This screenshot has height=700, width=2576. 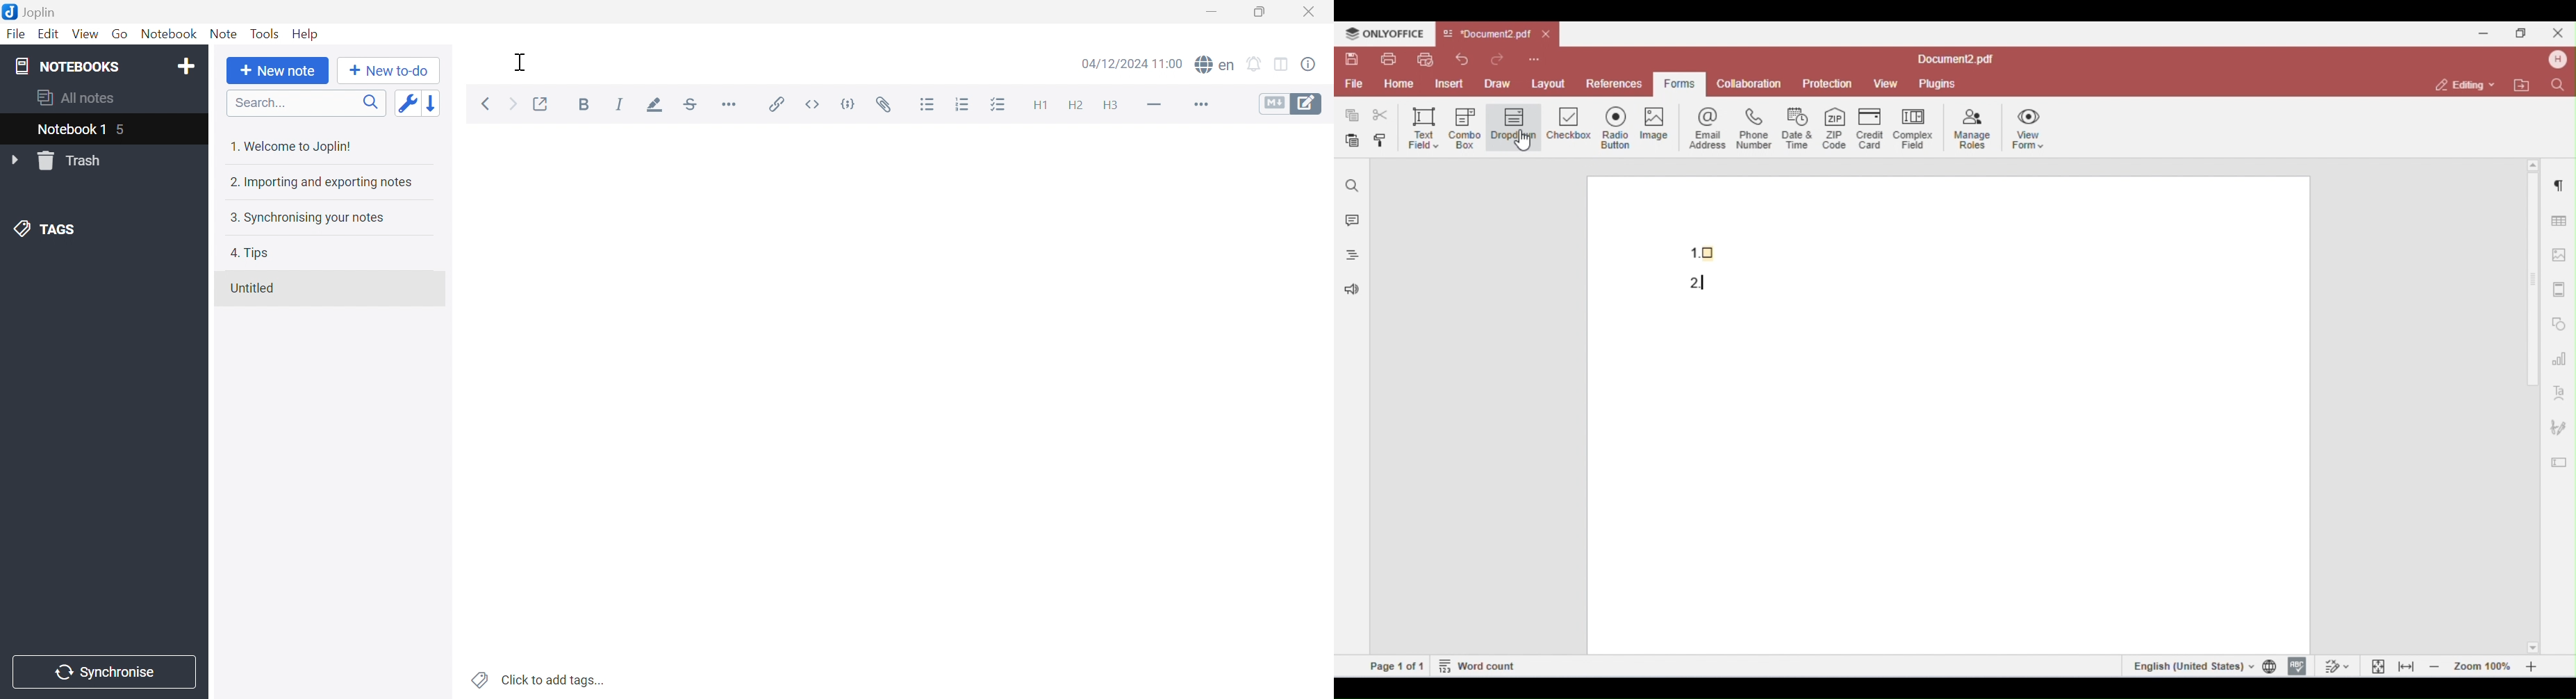 I want to click on All notes, so click(x=73, y=97).